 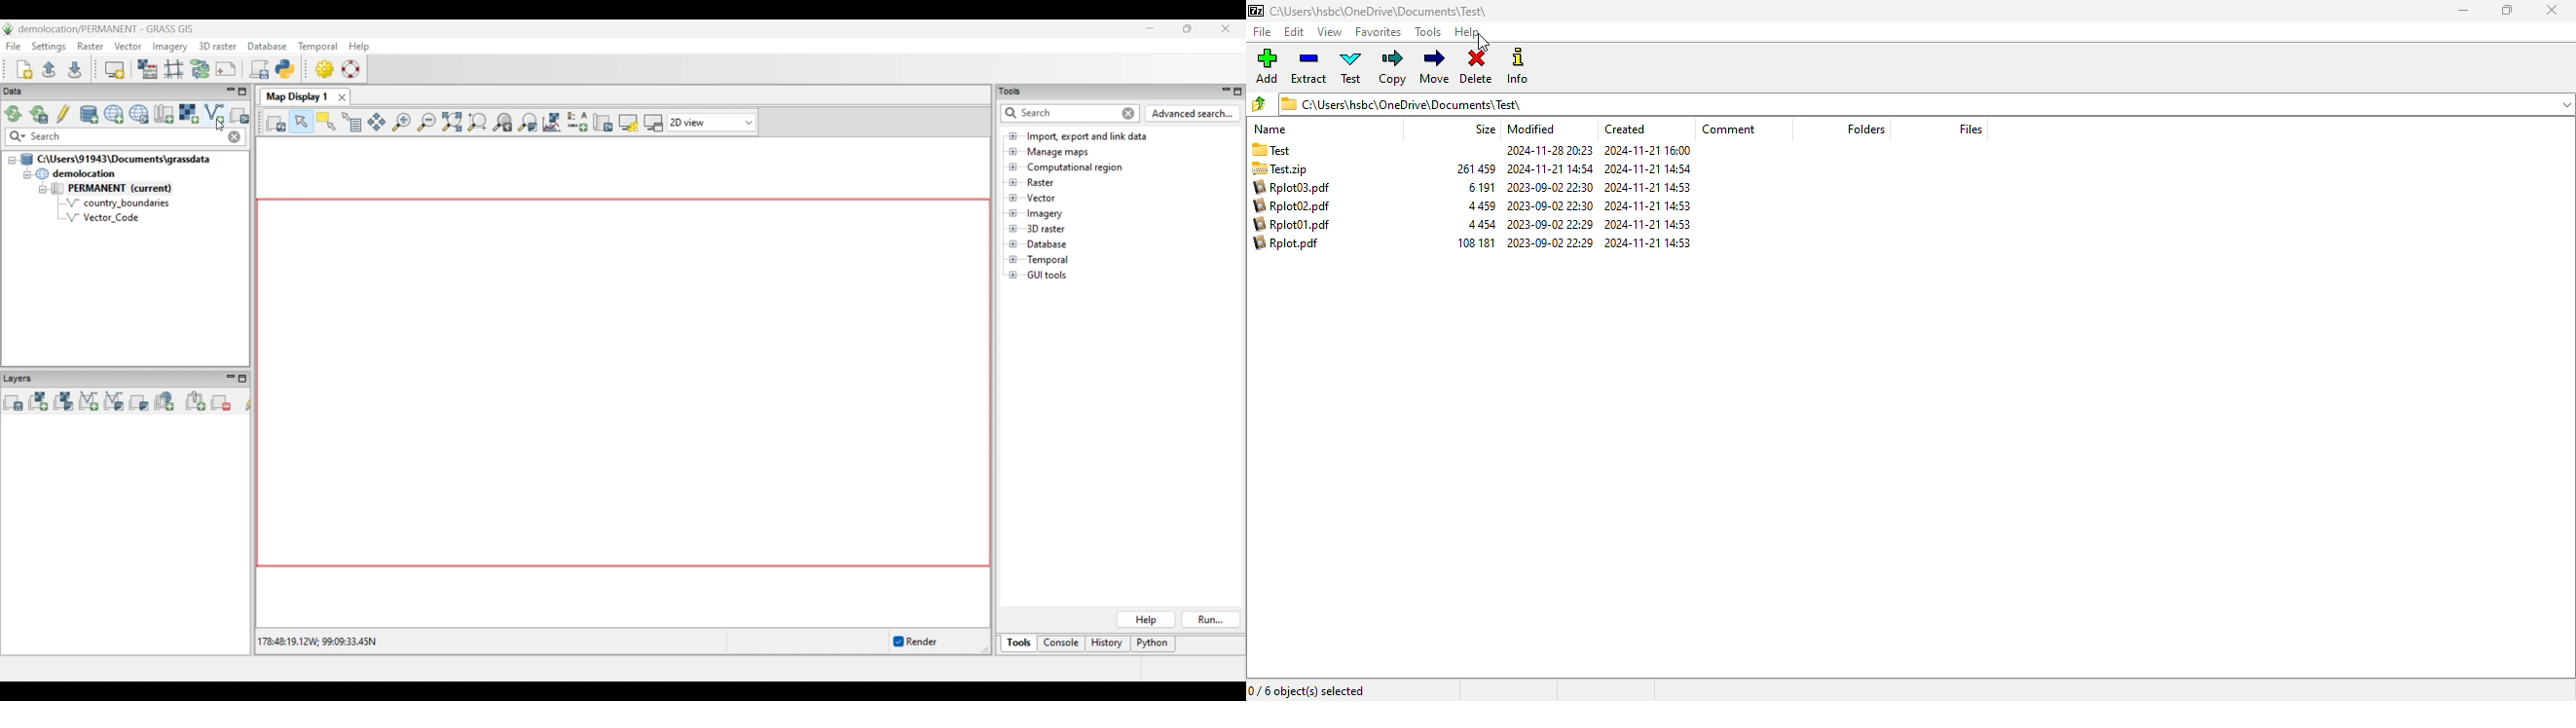 I want to click on 4 459, so click(x=1484, y=206).